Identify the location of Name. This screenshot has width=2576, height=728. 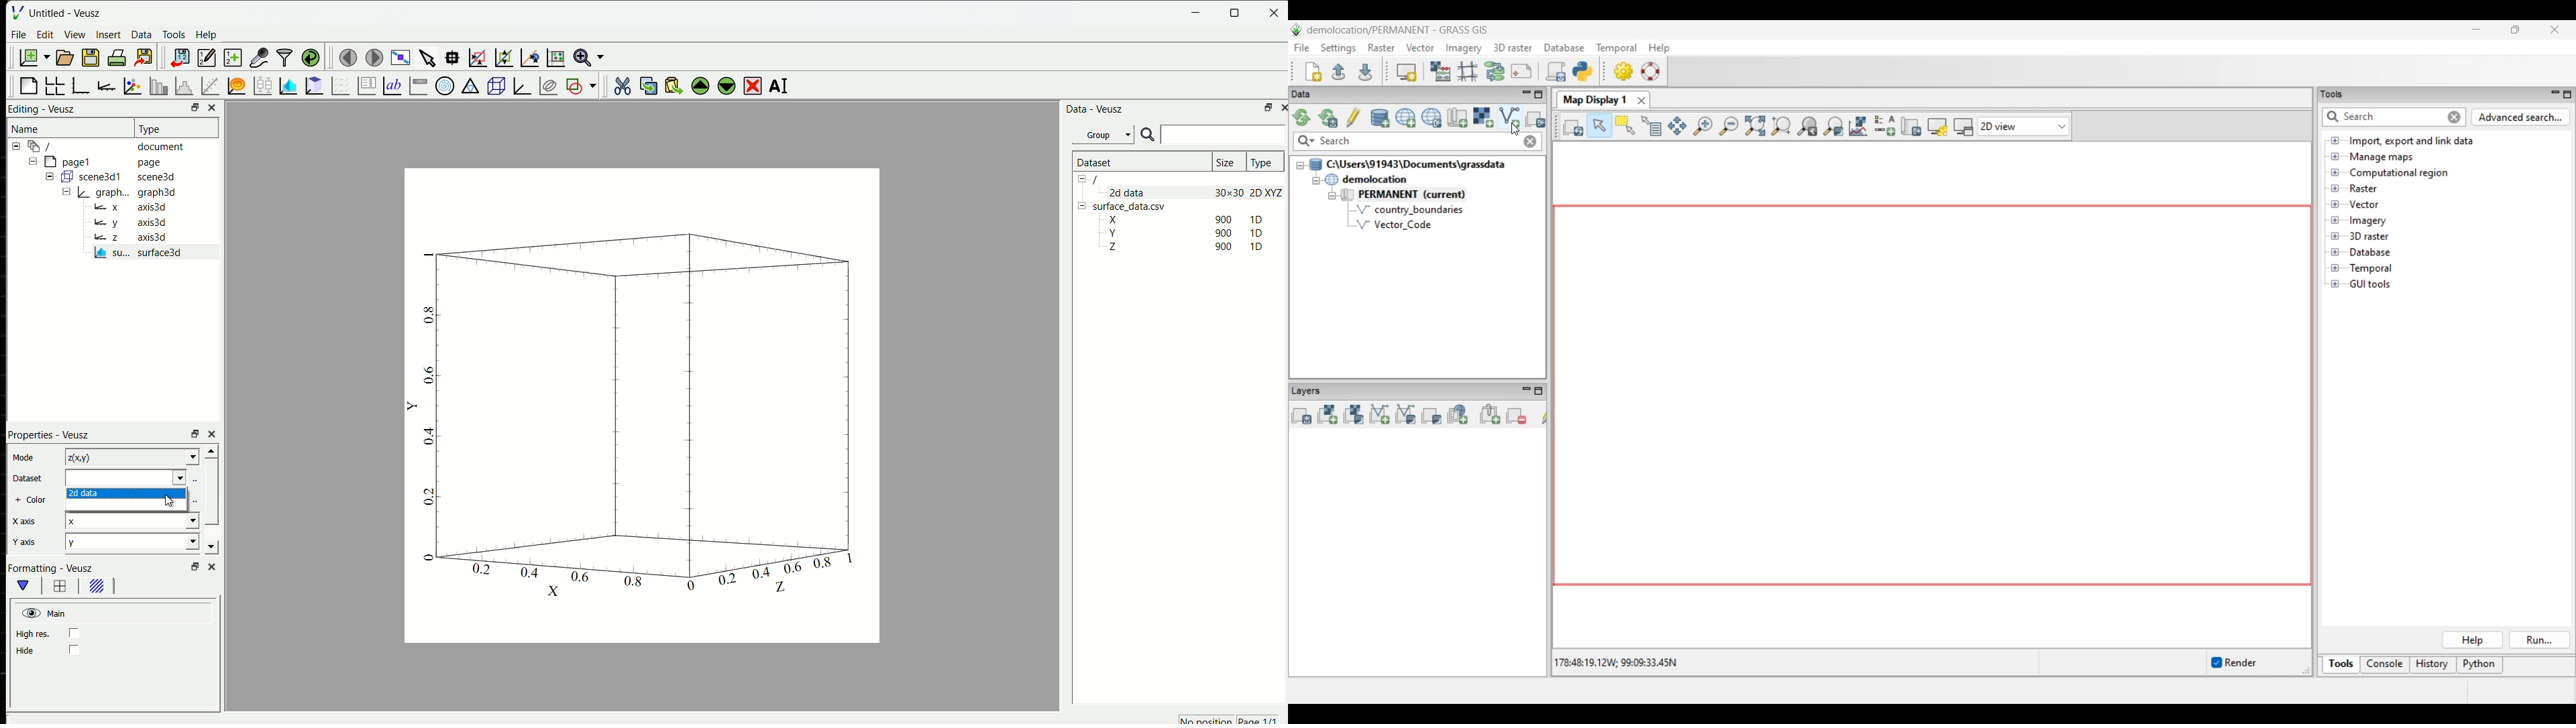
(25, 129).